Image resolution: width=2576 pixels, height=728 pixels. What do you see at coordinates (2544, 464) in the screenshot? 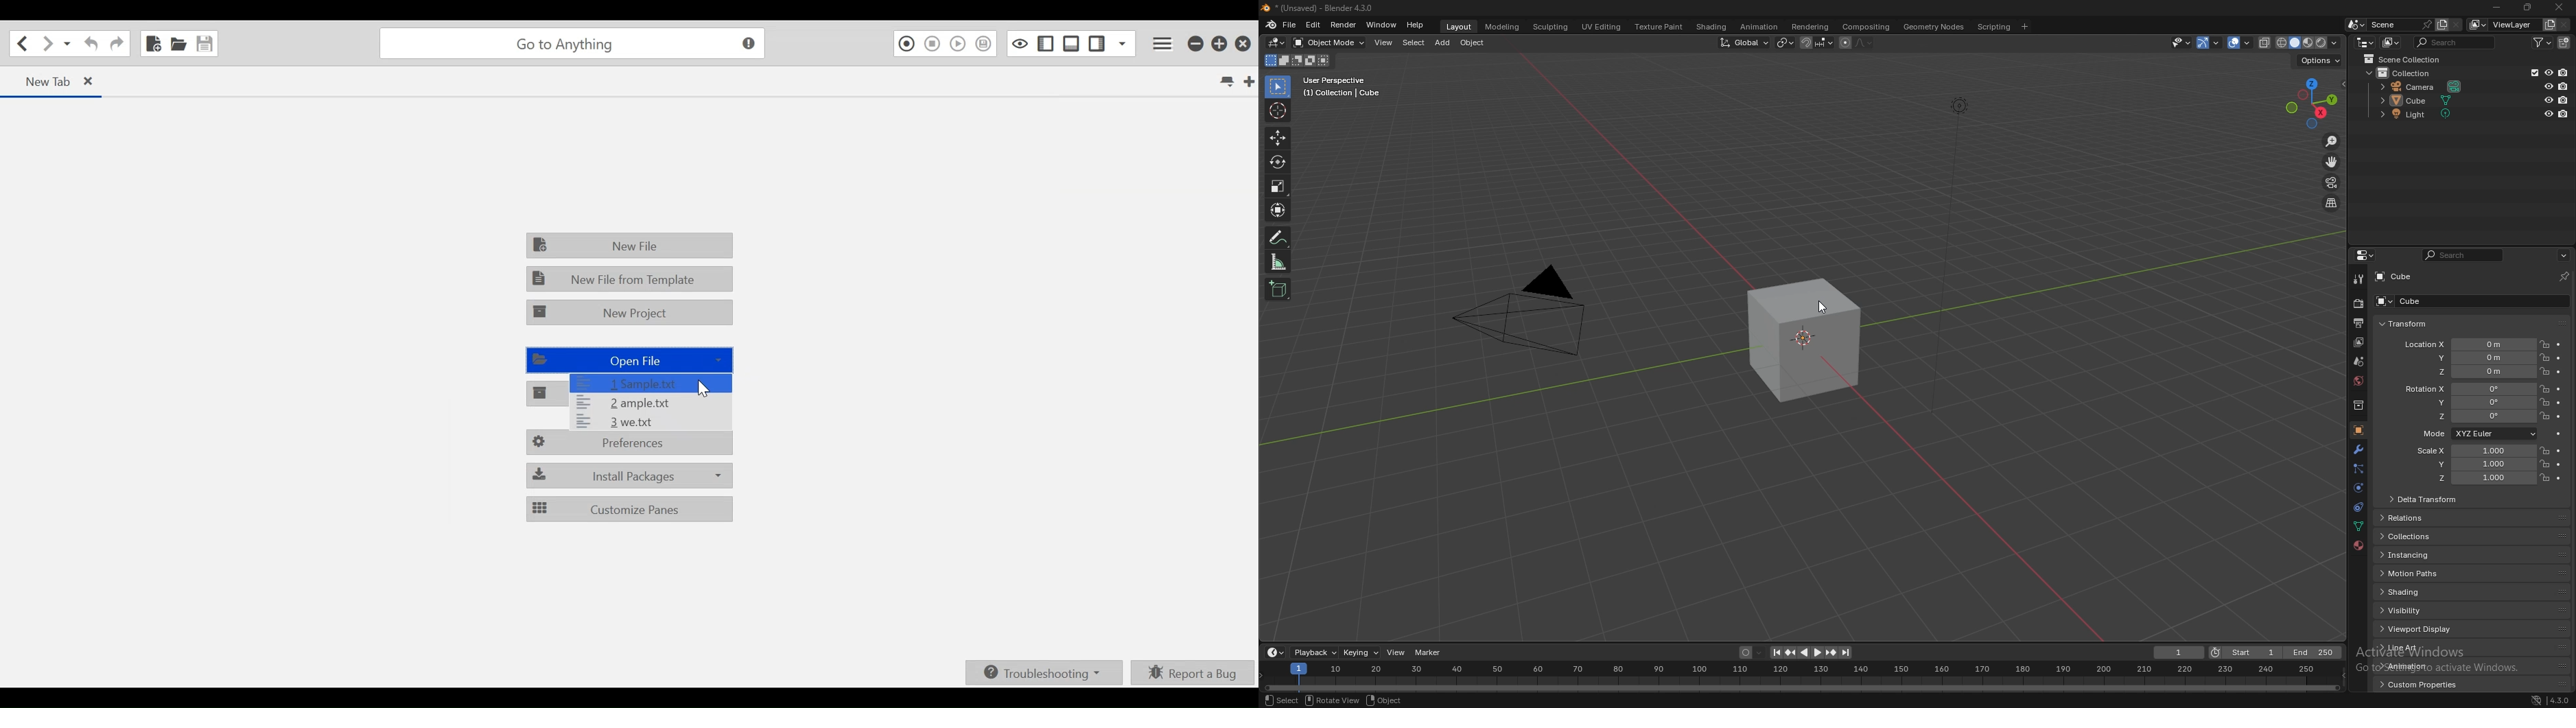
I see `lock` at bounding box center [2544, 464].